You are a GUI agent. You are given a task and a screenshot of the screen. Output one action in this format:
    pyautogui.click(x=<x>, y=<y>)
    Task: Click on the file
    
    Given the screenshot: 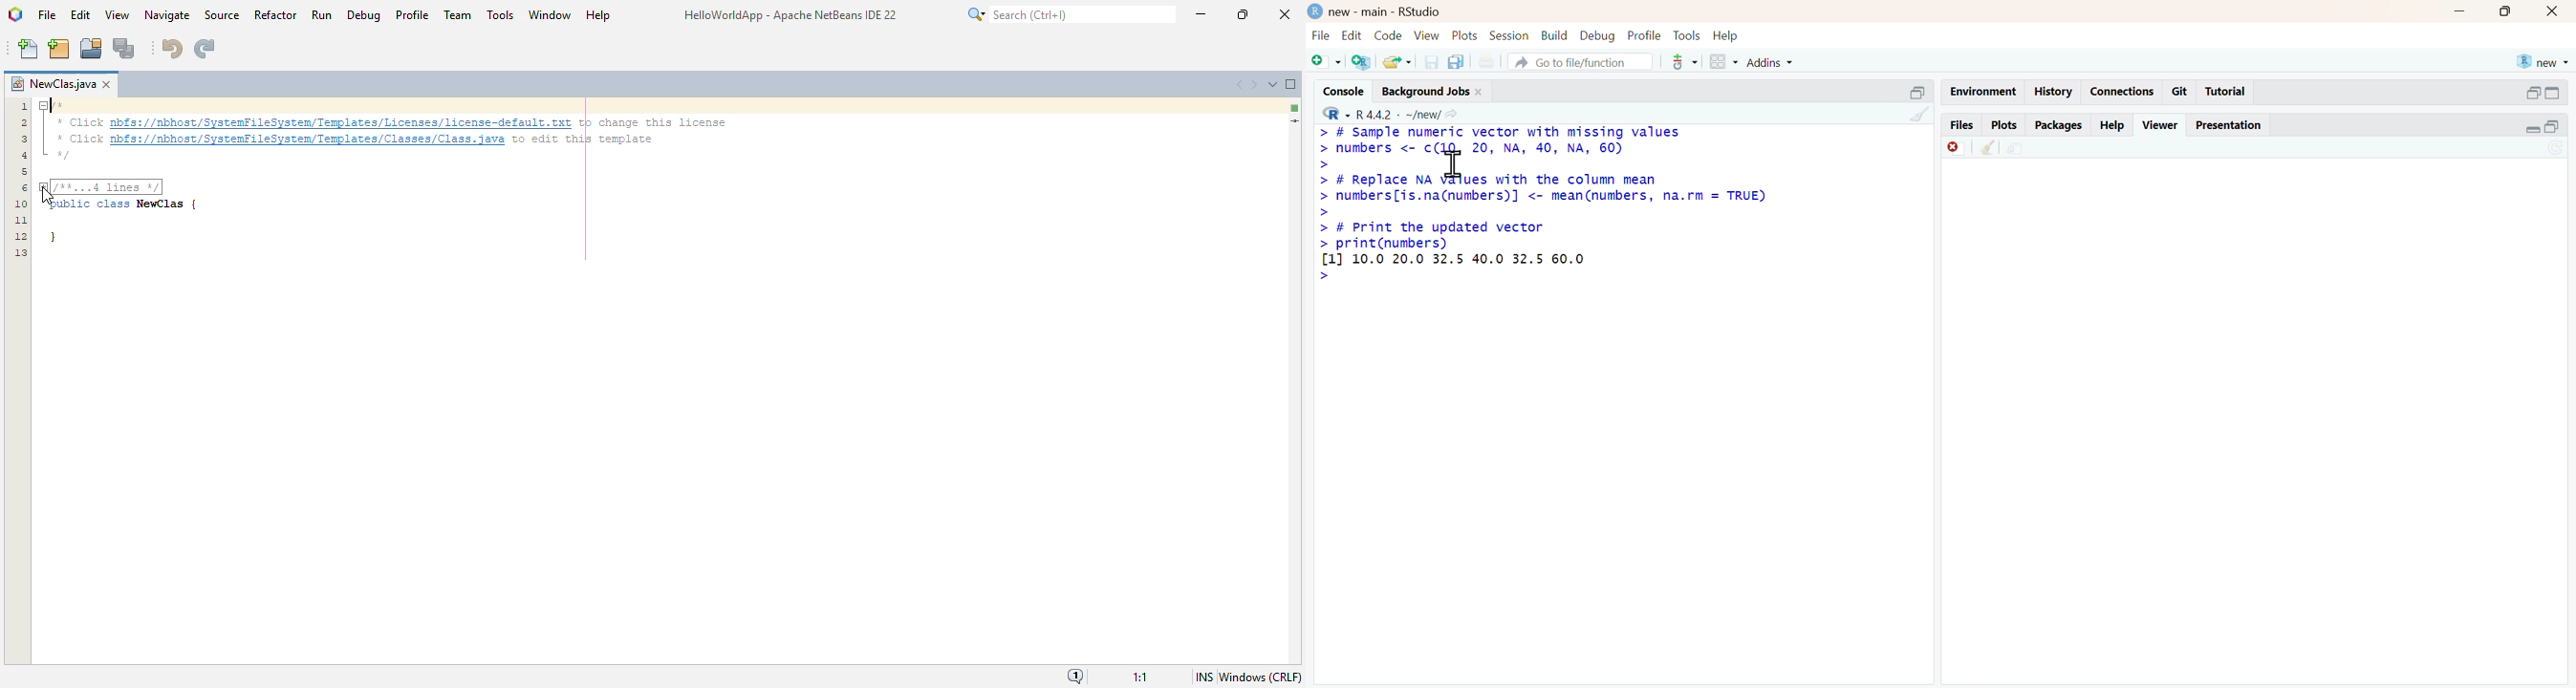 What is the action you would take?
    pyautogui.click(x=1321, y=35)
    